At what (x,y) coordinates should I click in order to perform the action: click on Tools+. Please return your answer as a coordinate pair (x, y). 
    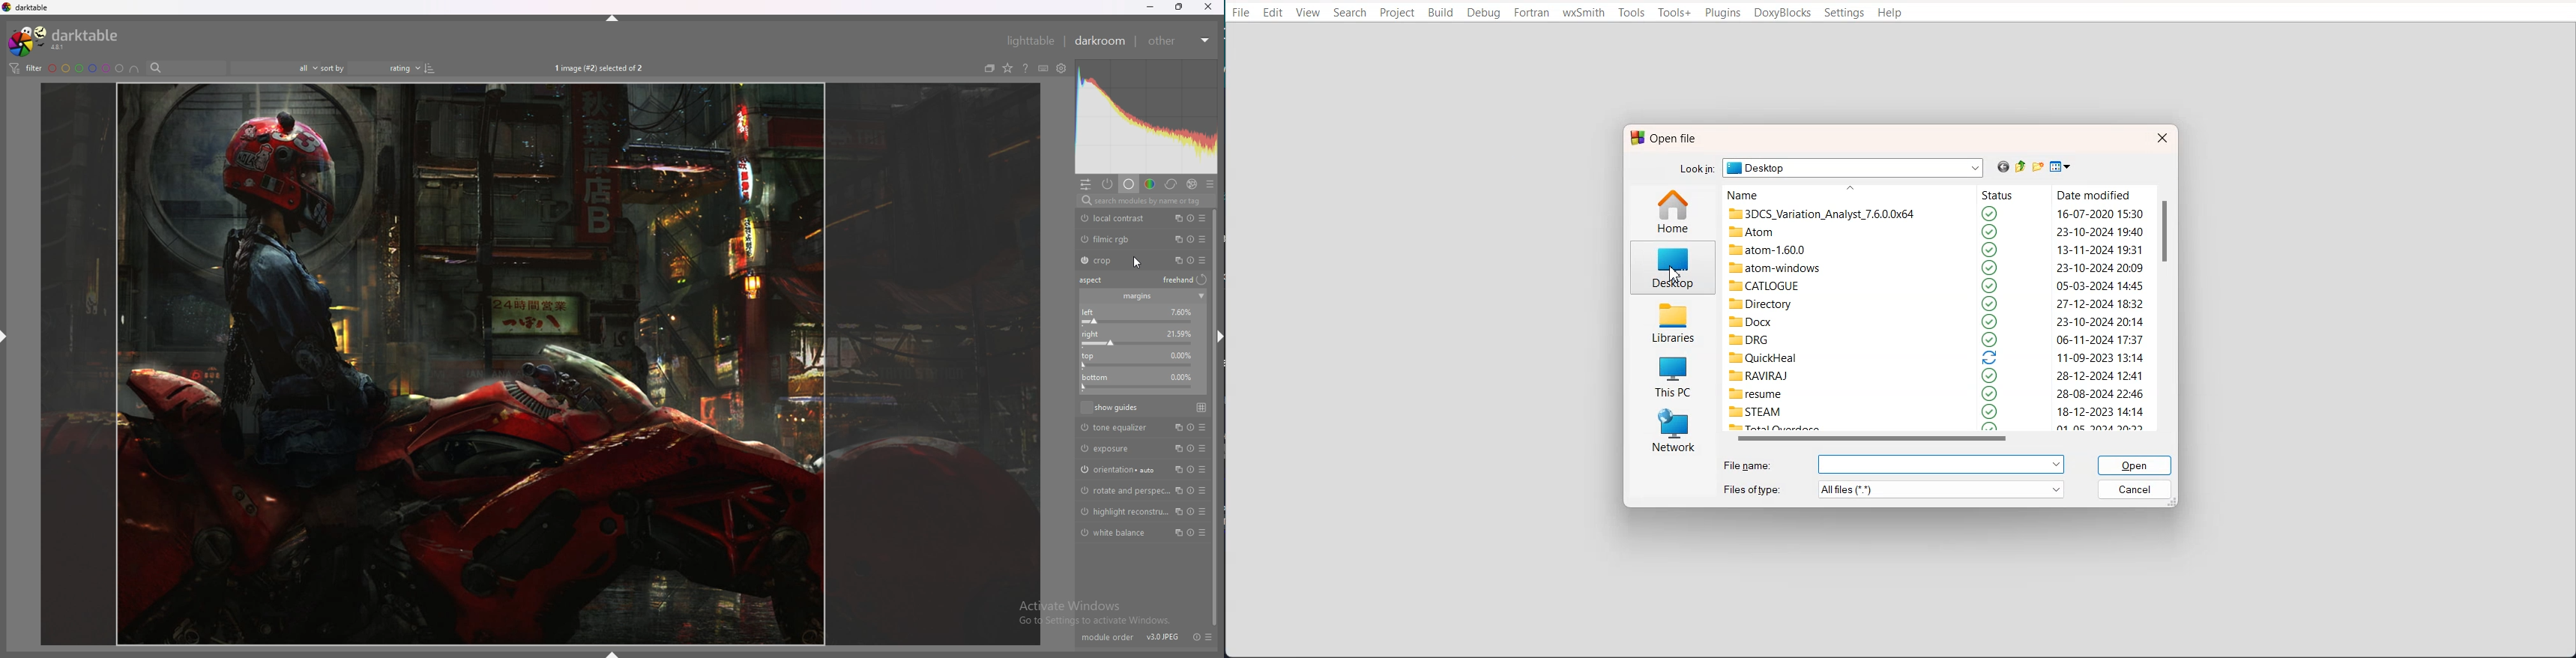
    Looking at the image, I should click on (1675, 13).